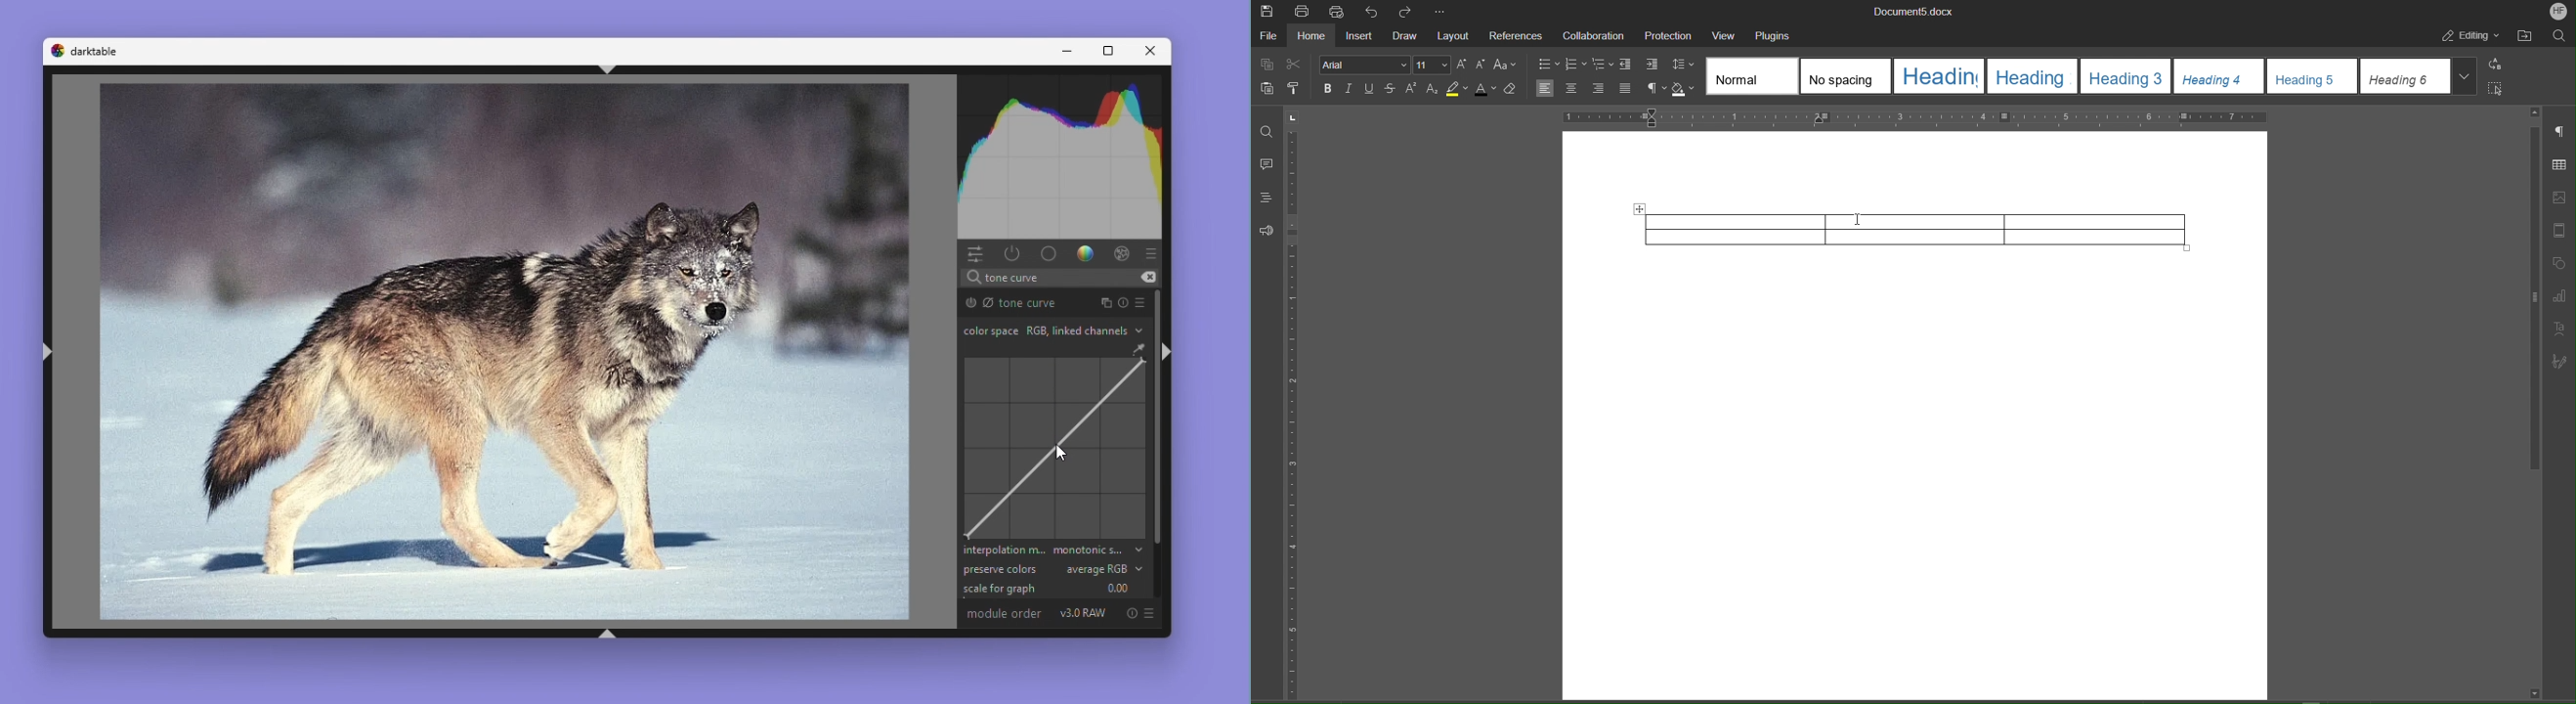 The width and height of the screenshot is (2576, 728). I want to click on Protection, so click(1669, 36).